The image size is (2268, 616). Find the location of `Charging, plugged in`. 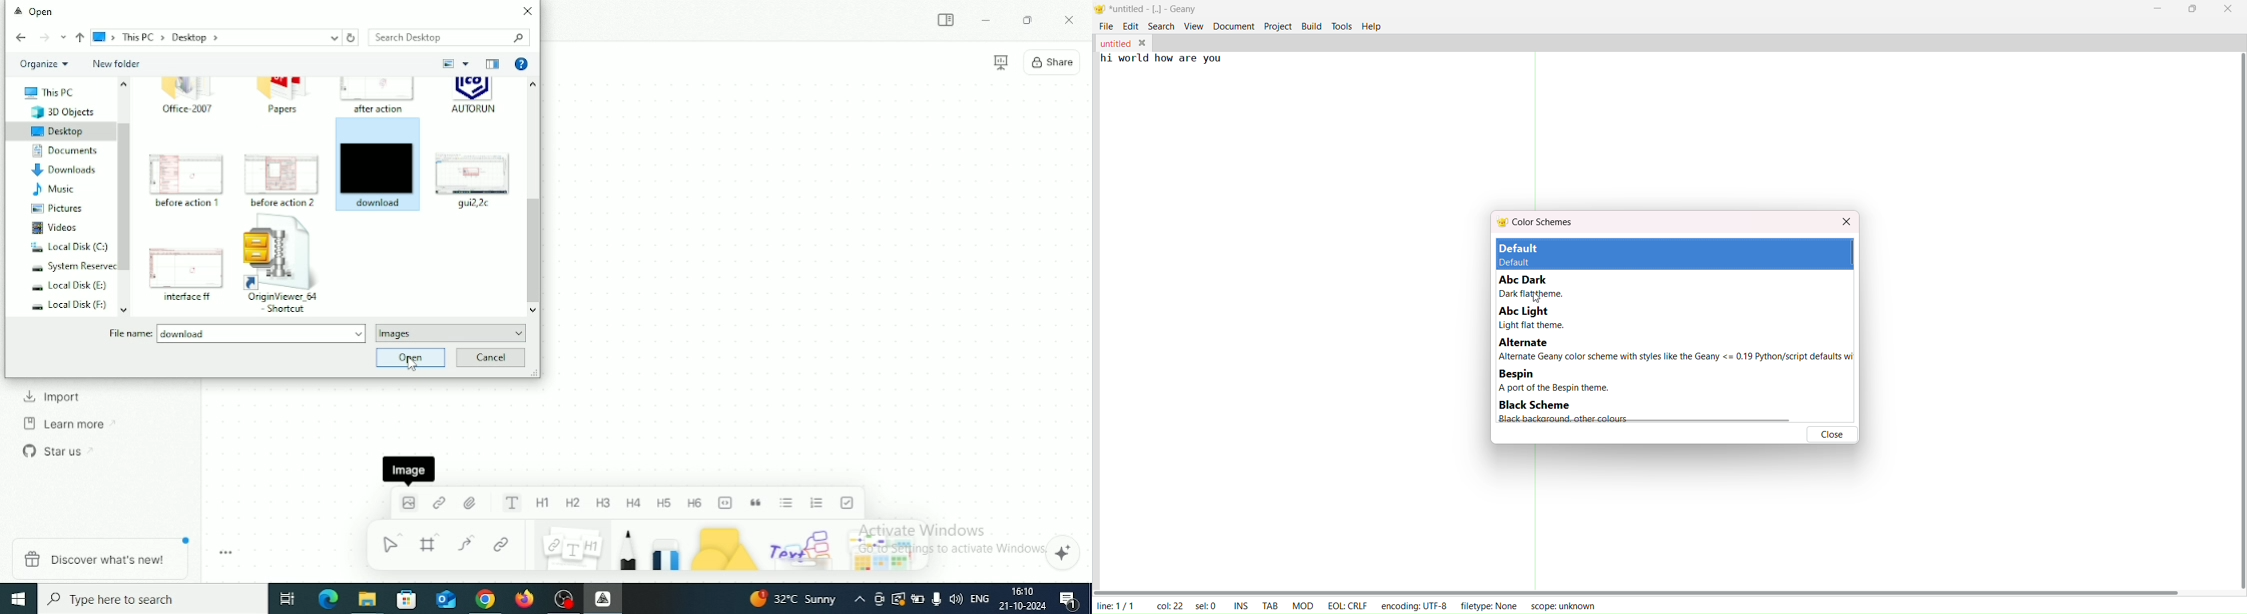

Charging, plugged in is located at coordinates (919, 597).